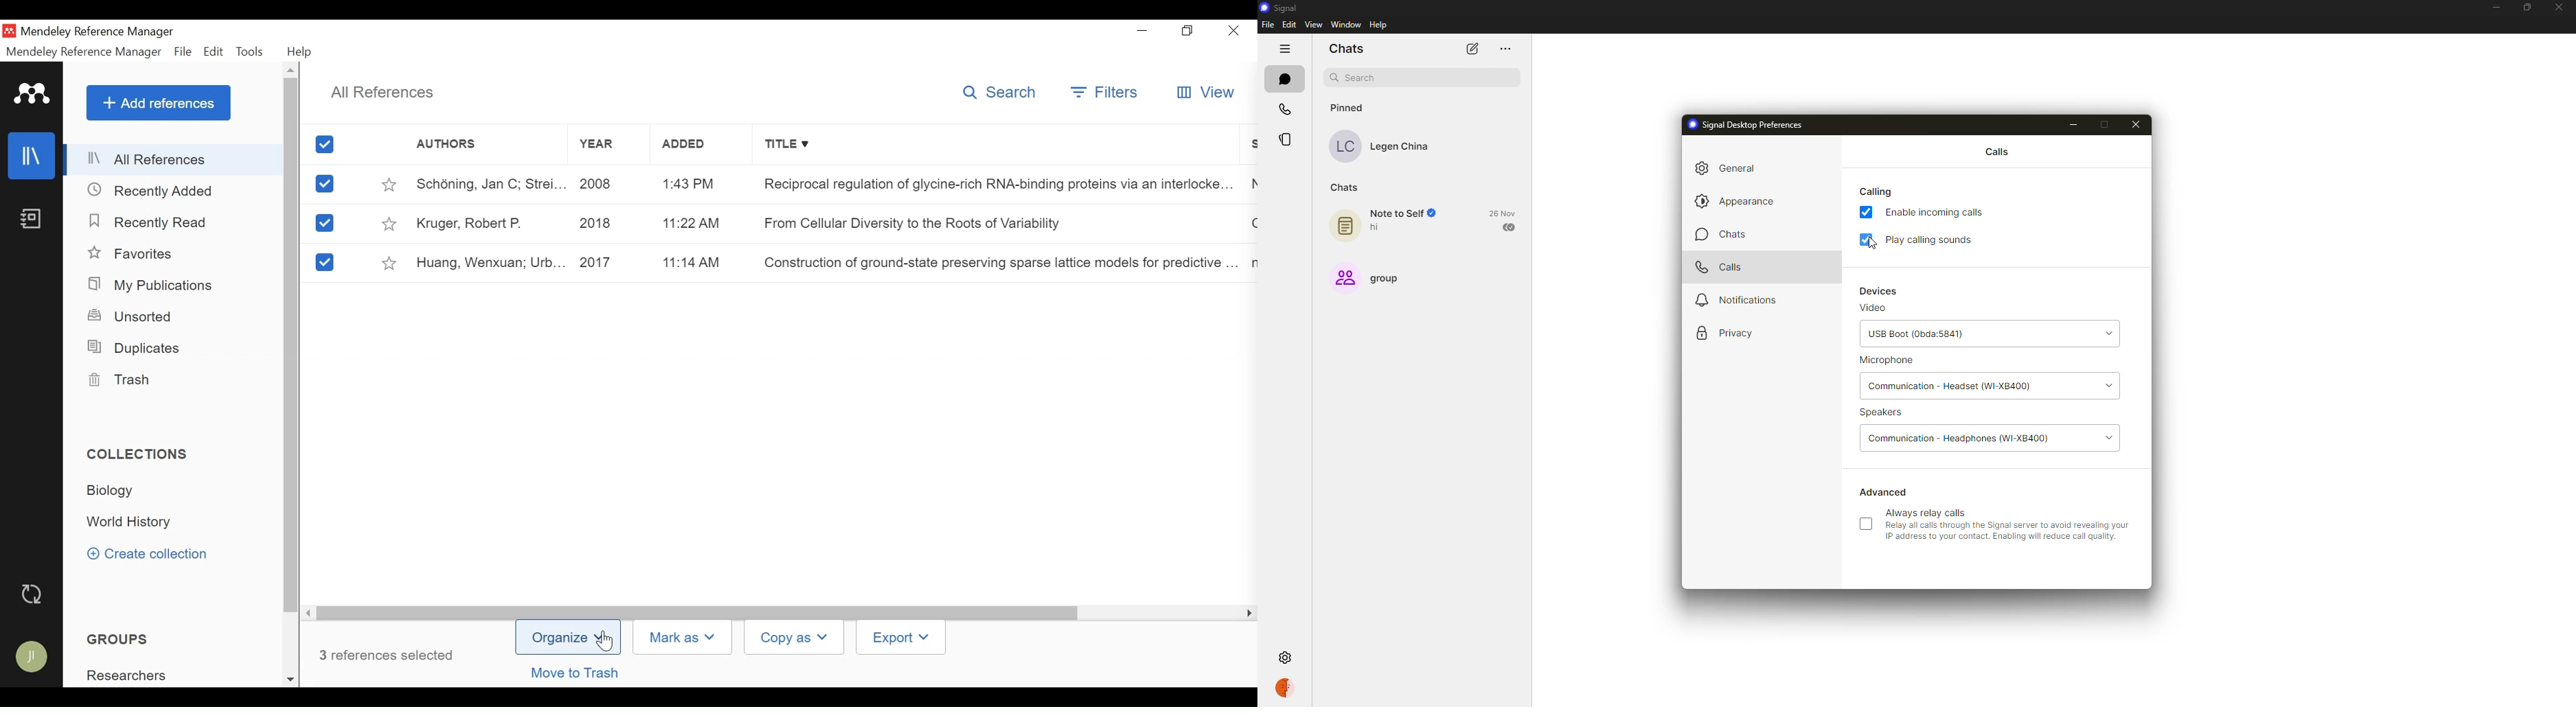 The height and width of the screenshot is (728, 2576). What do you see at coordinates (1188, 31) in the screenshot?
I see `Restore` at bounding box center [1188, 31].